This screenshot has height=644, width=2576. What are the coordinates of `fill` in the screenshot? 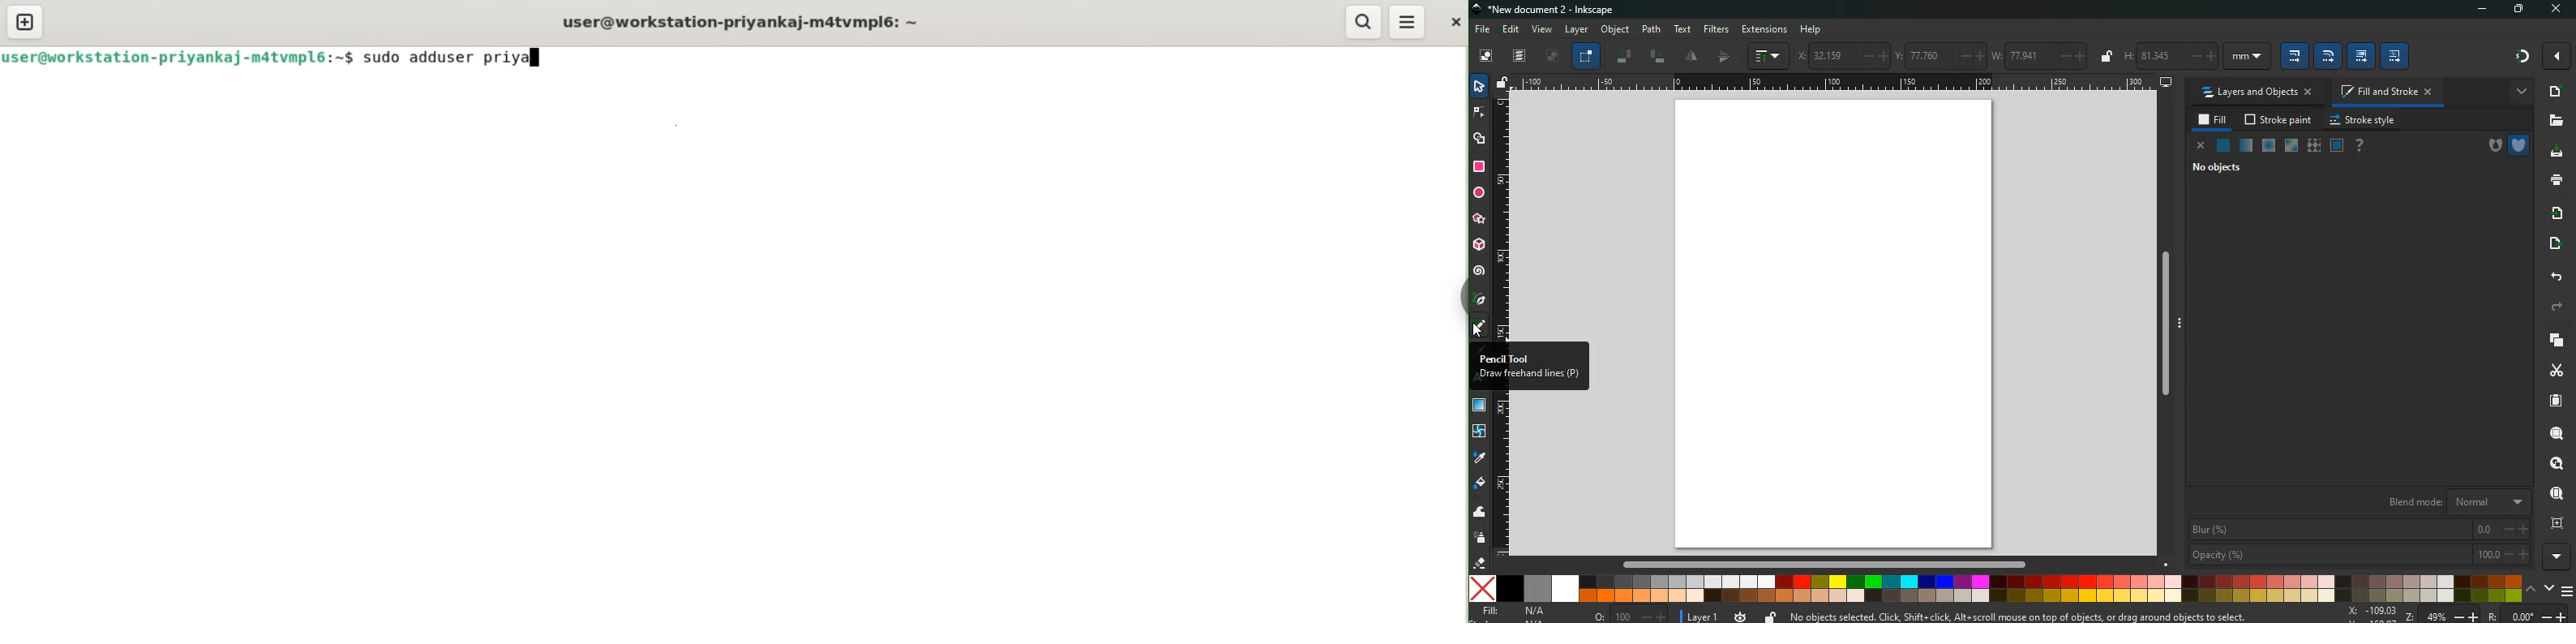 It's located at (1480, 483).